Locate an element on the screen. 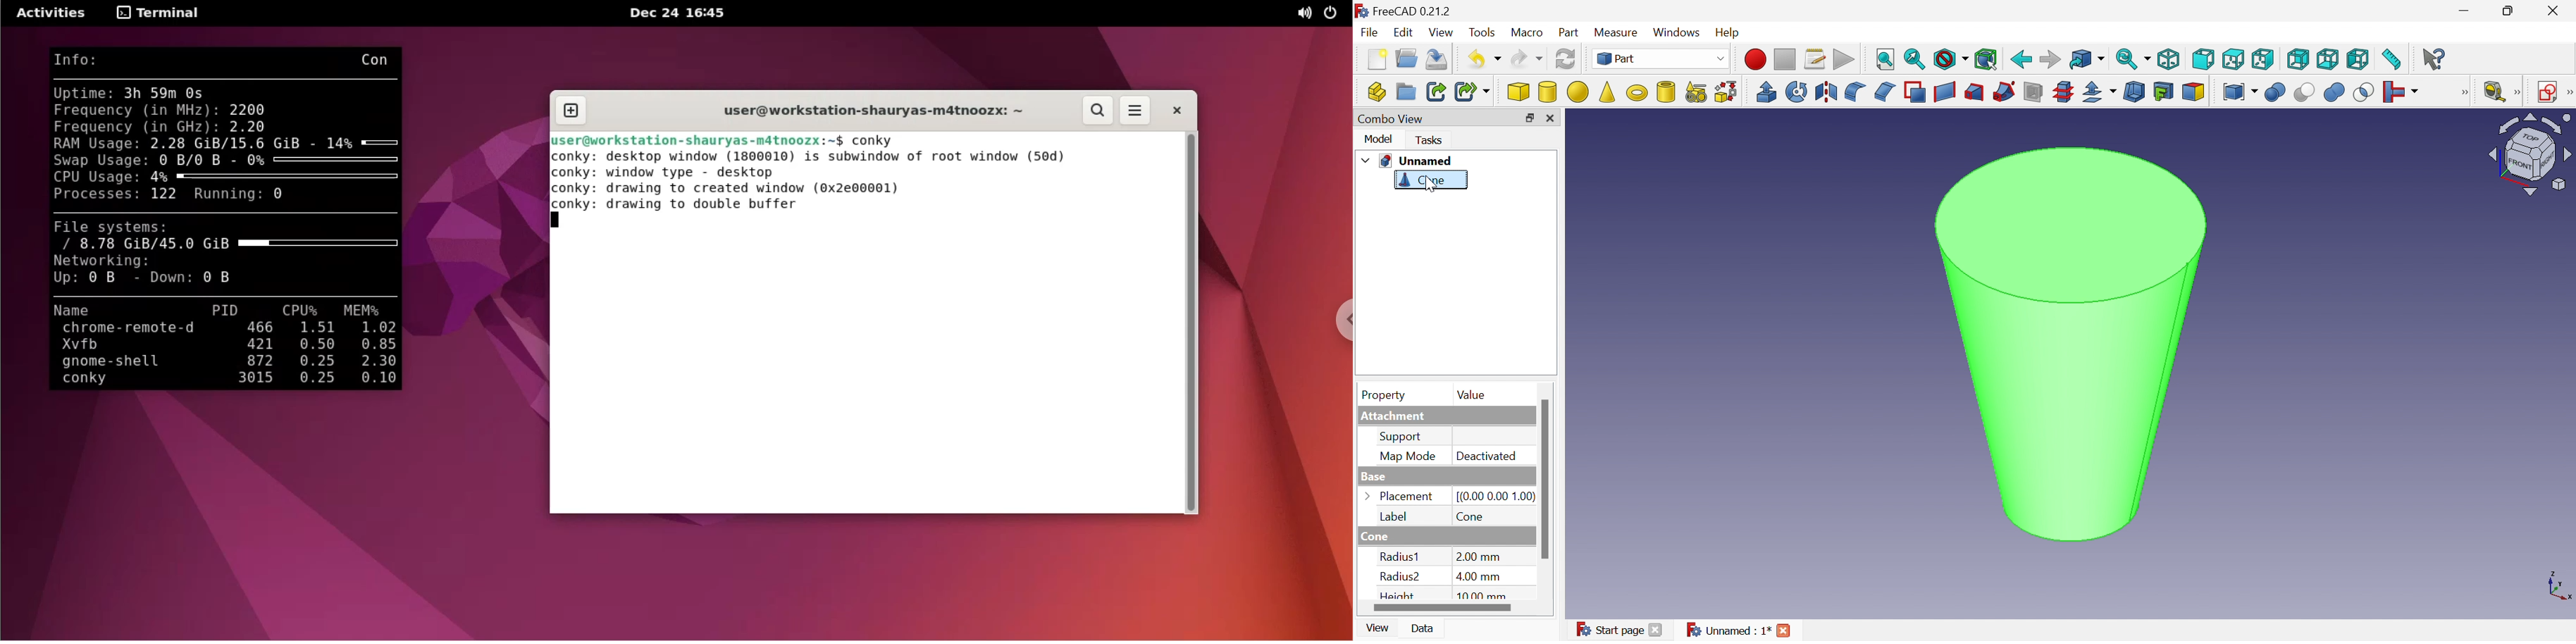 Image resolution: width=2576 pixels, height=644 pixels. Measure distance is located at coordinates (2394, 60).